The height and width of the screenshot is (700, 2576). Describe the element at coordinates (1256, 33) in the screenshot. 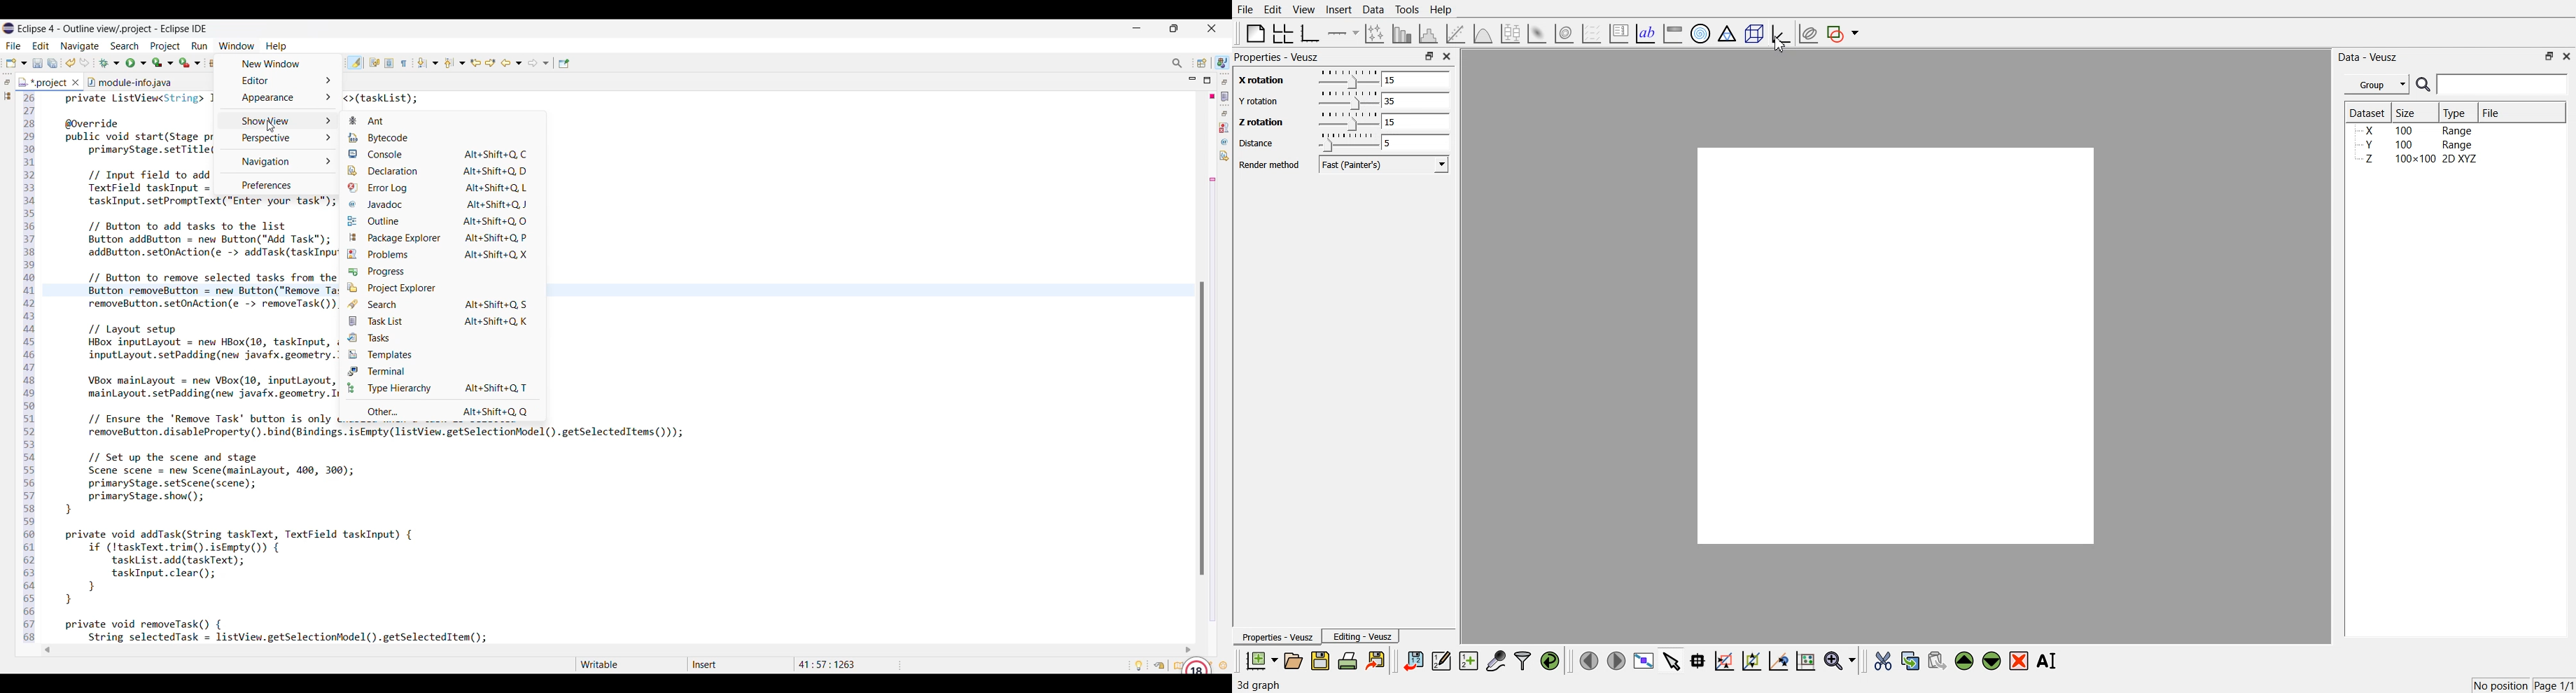

I see `Blank page` at that location.